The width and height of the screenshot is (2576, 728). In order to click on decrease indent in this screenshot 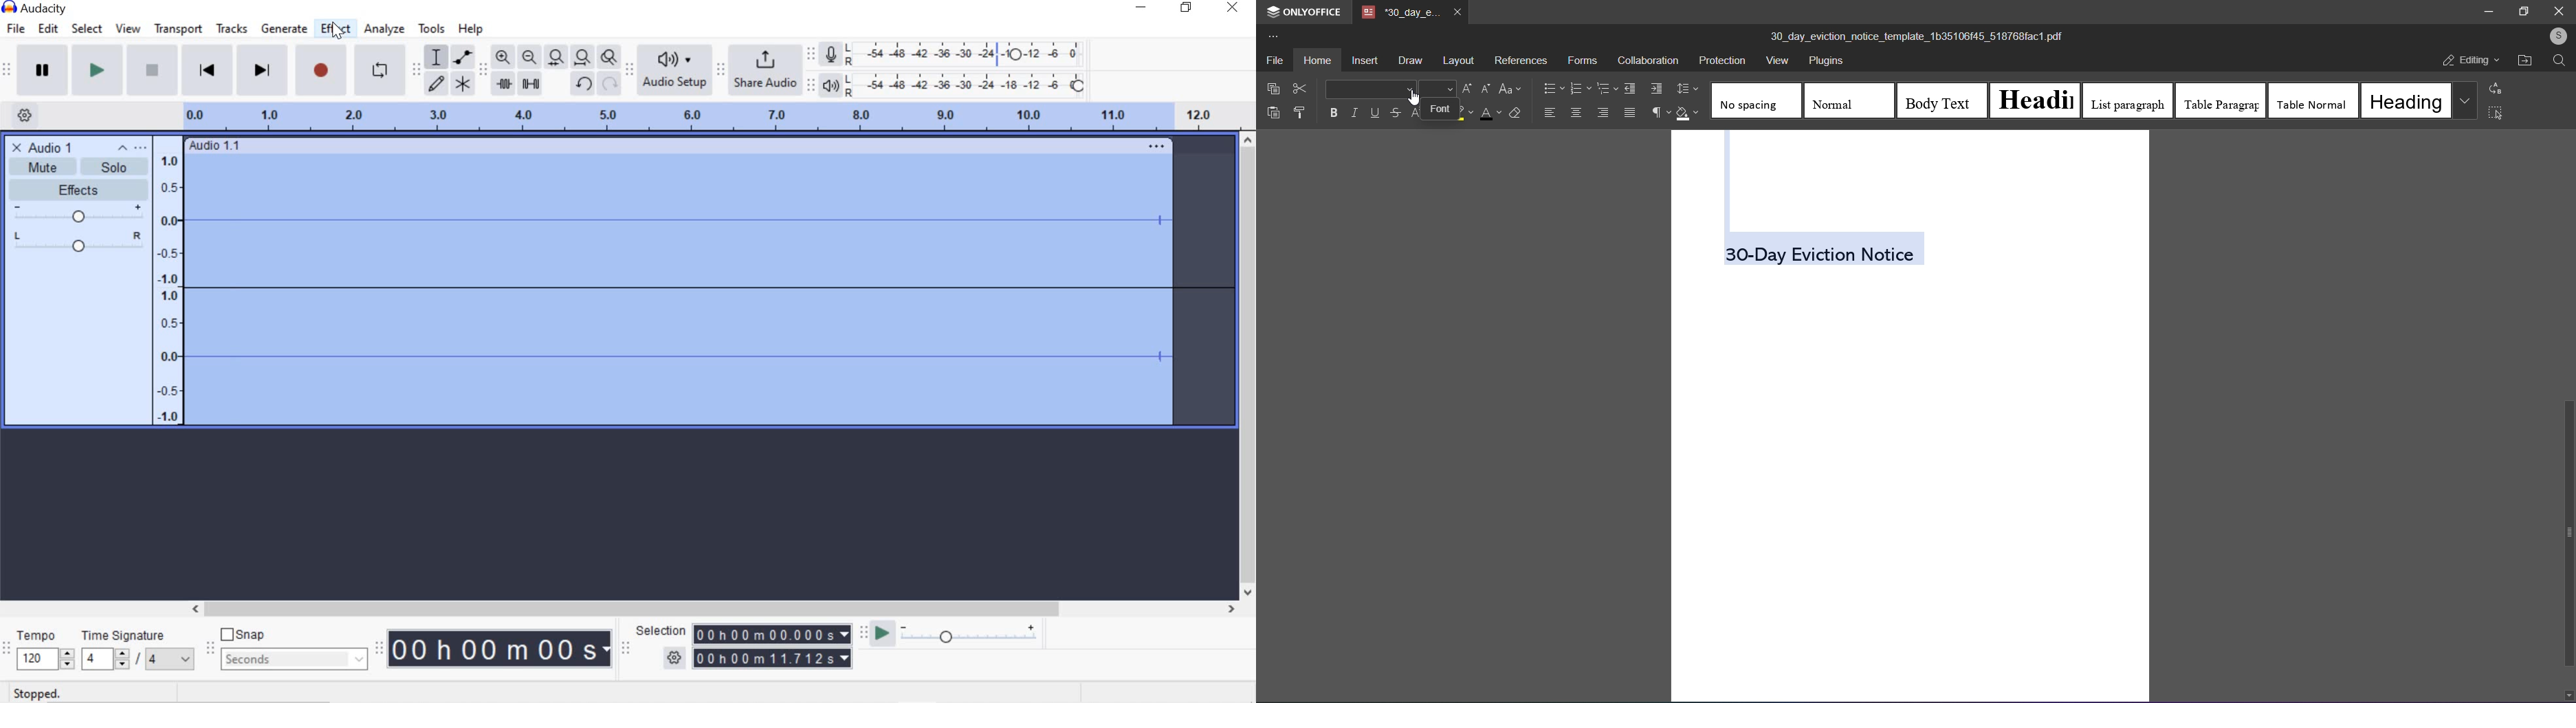, I will do `click(1629, 88)`.